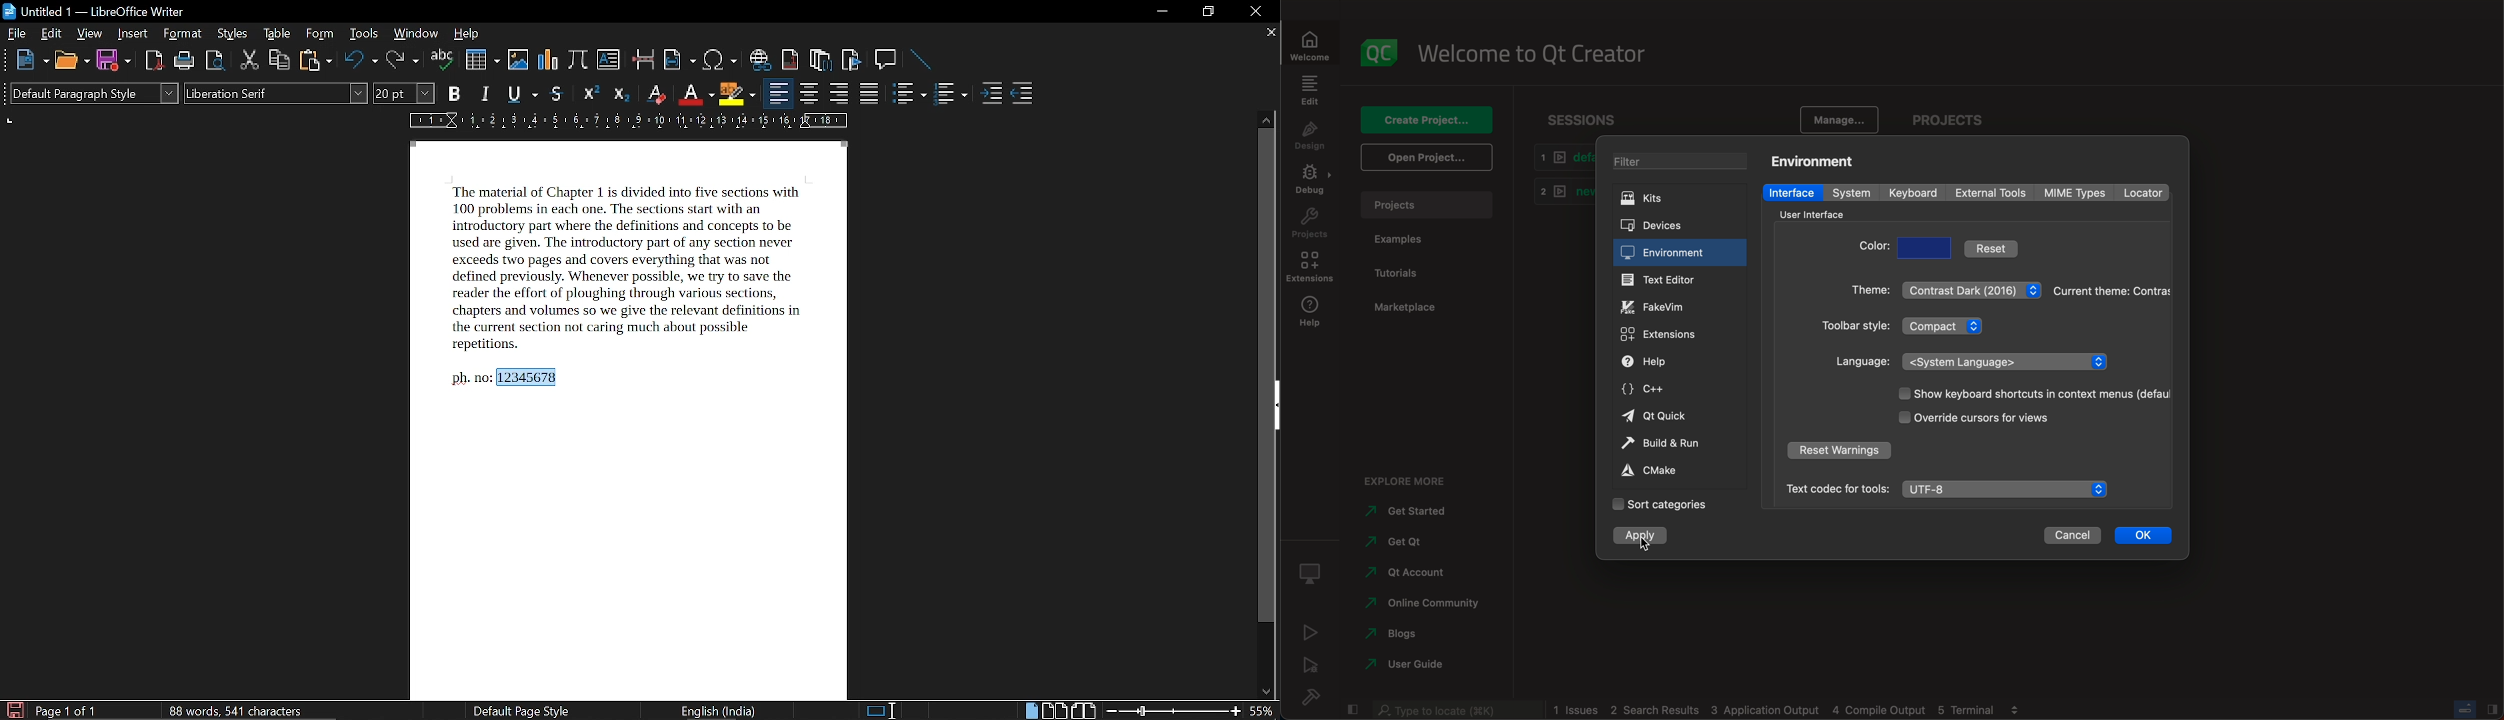  What do you see at coordinates (1309, 90) in the screenshot?
I see `edit` at bounding box center [1309, 90].